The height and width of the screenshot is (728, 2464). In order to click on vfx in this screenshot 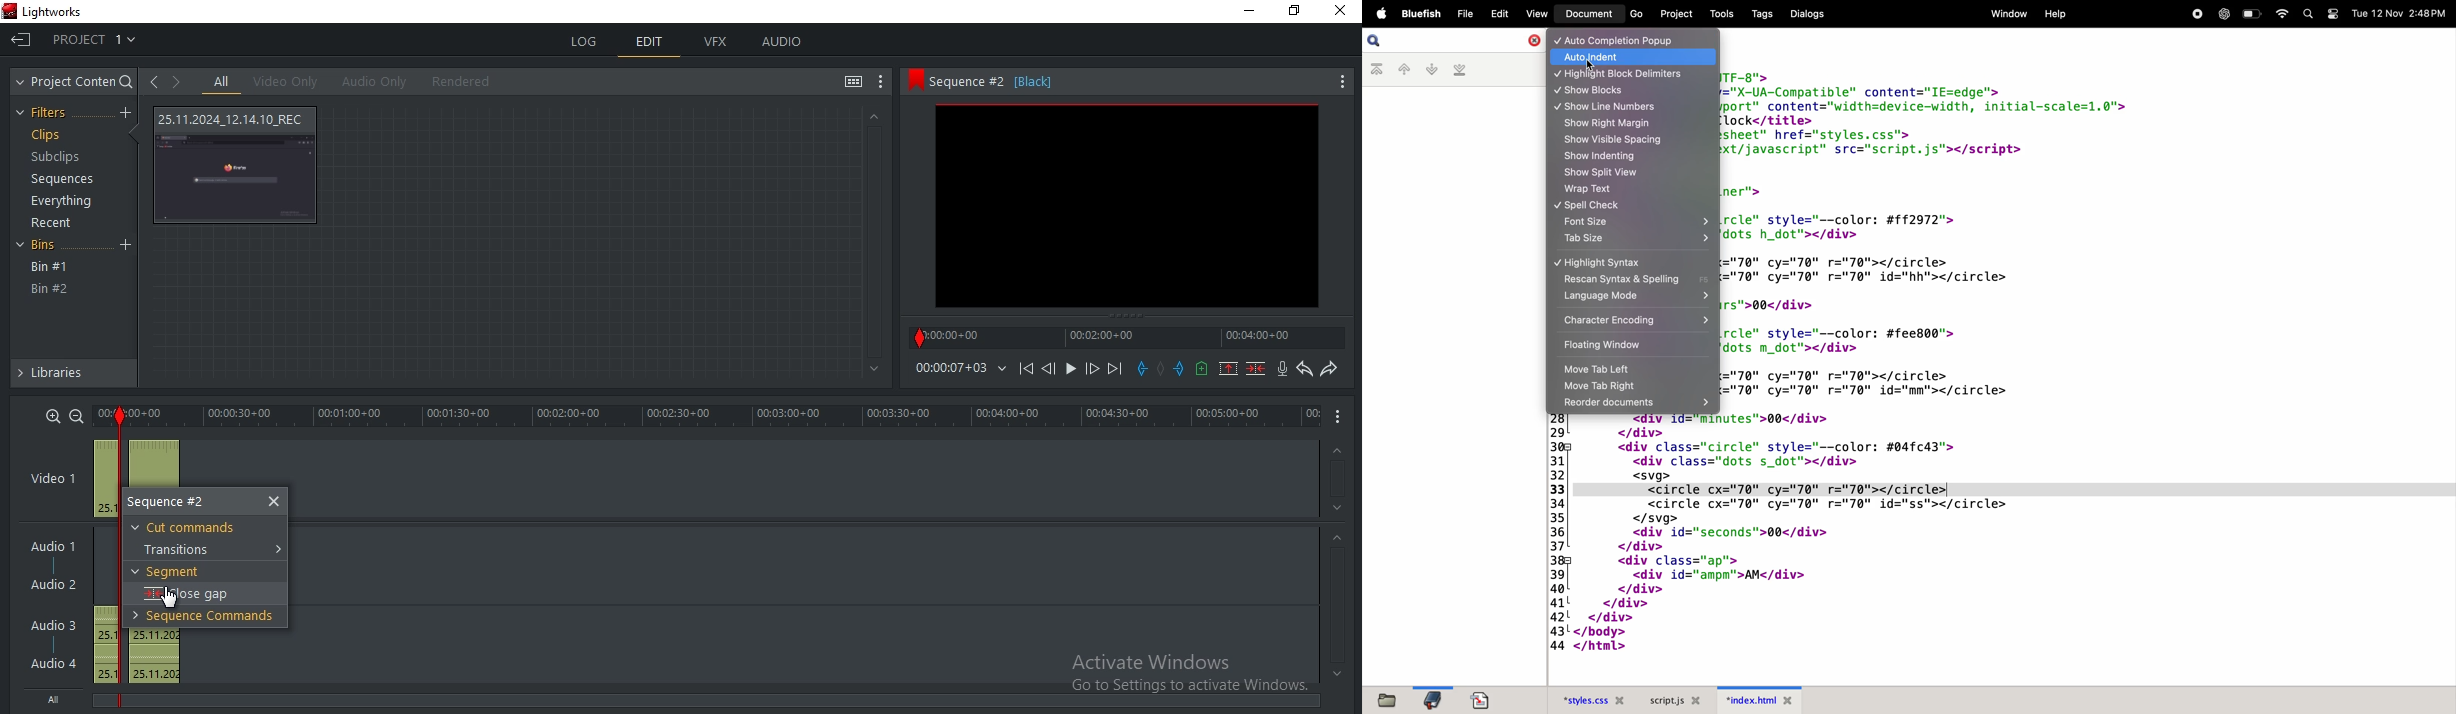, I will do `click(717, 42)`.